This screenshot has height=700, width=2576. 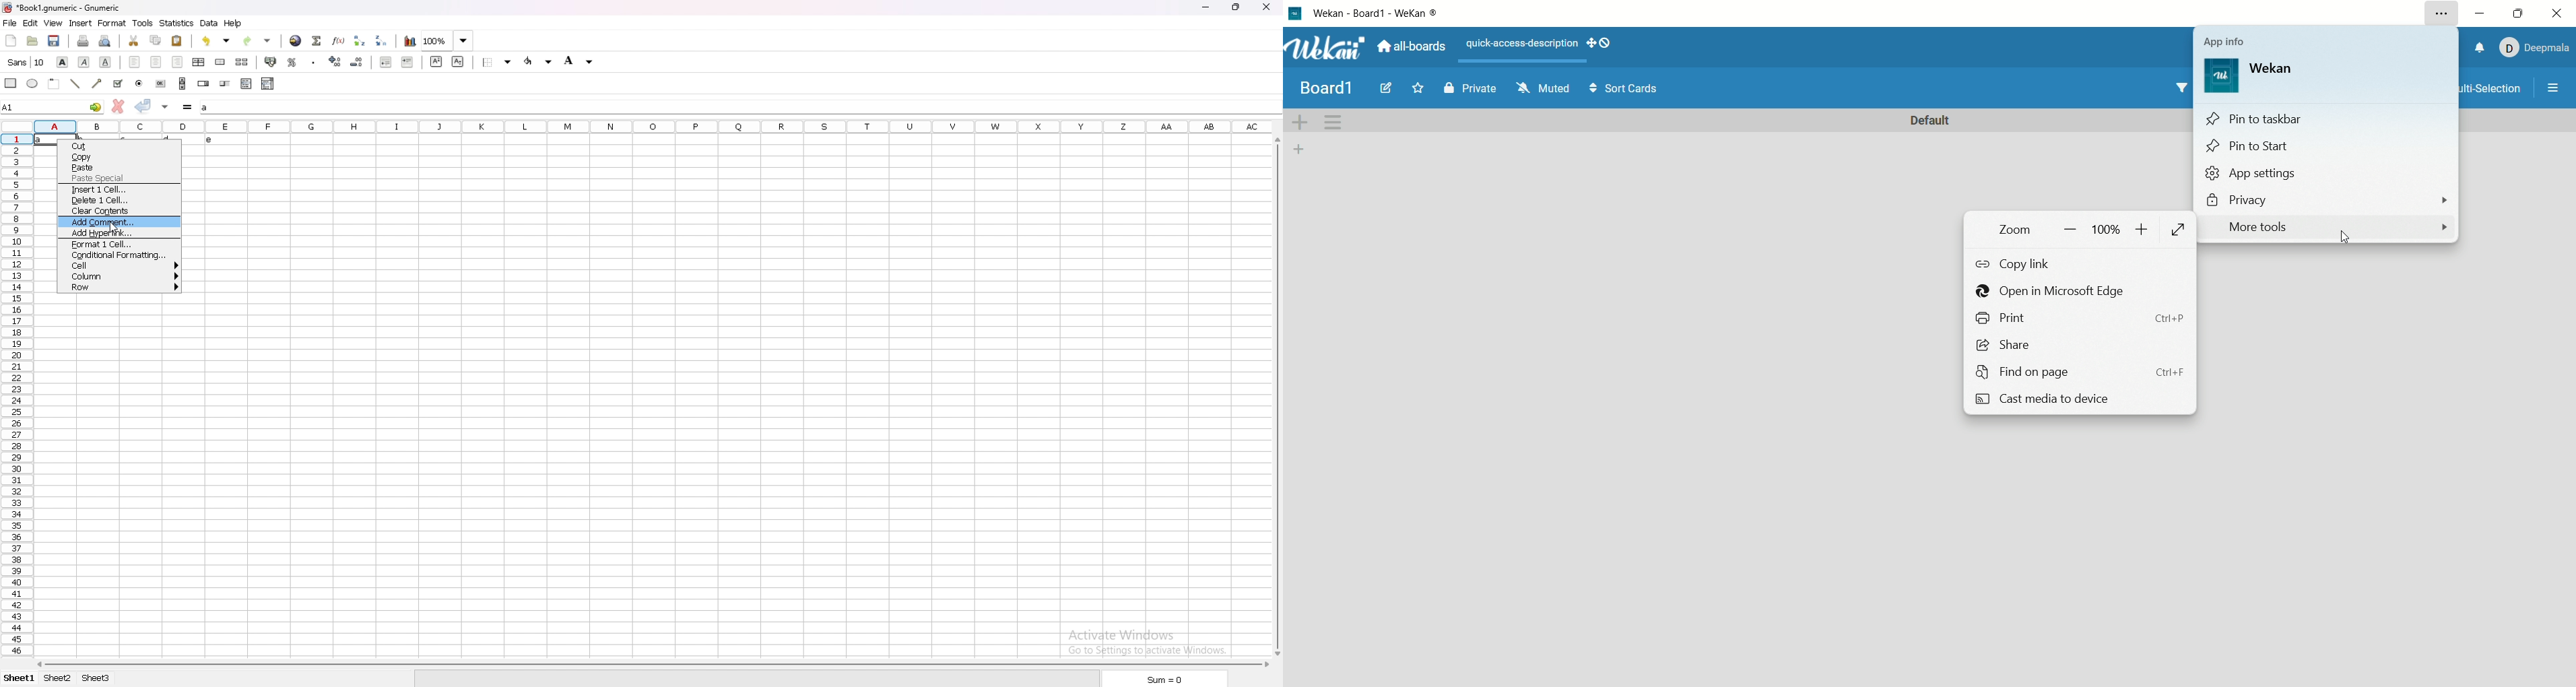 I want to click on add list, so click(x=1304, y=150).